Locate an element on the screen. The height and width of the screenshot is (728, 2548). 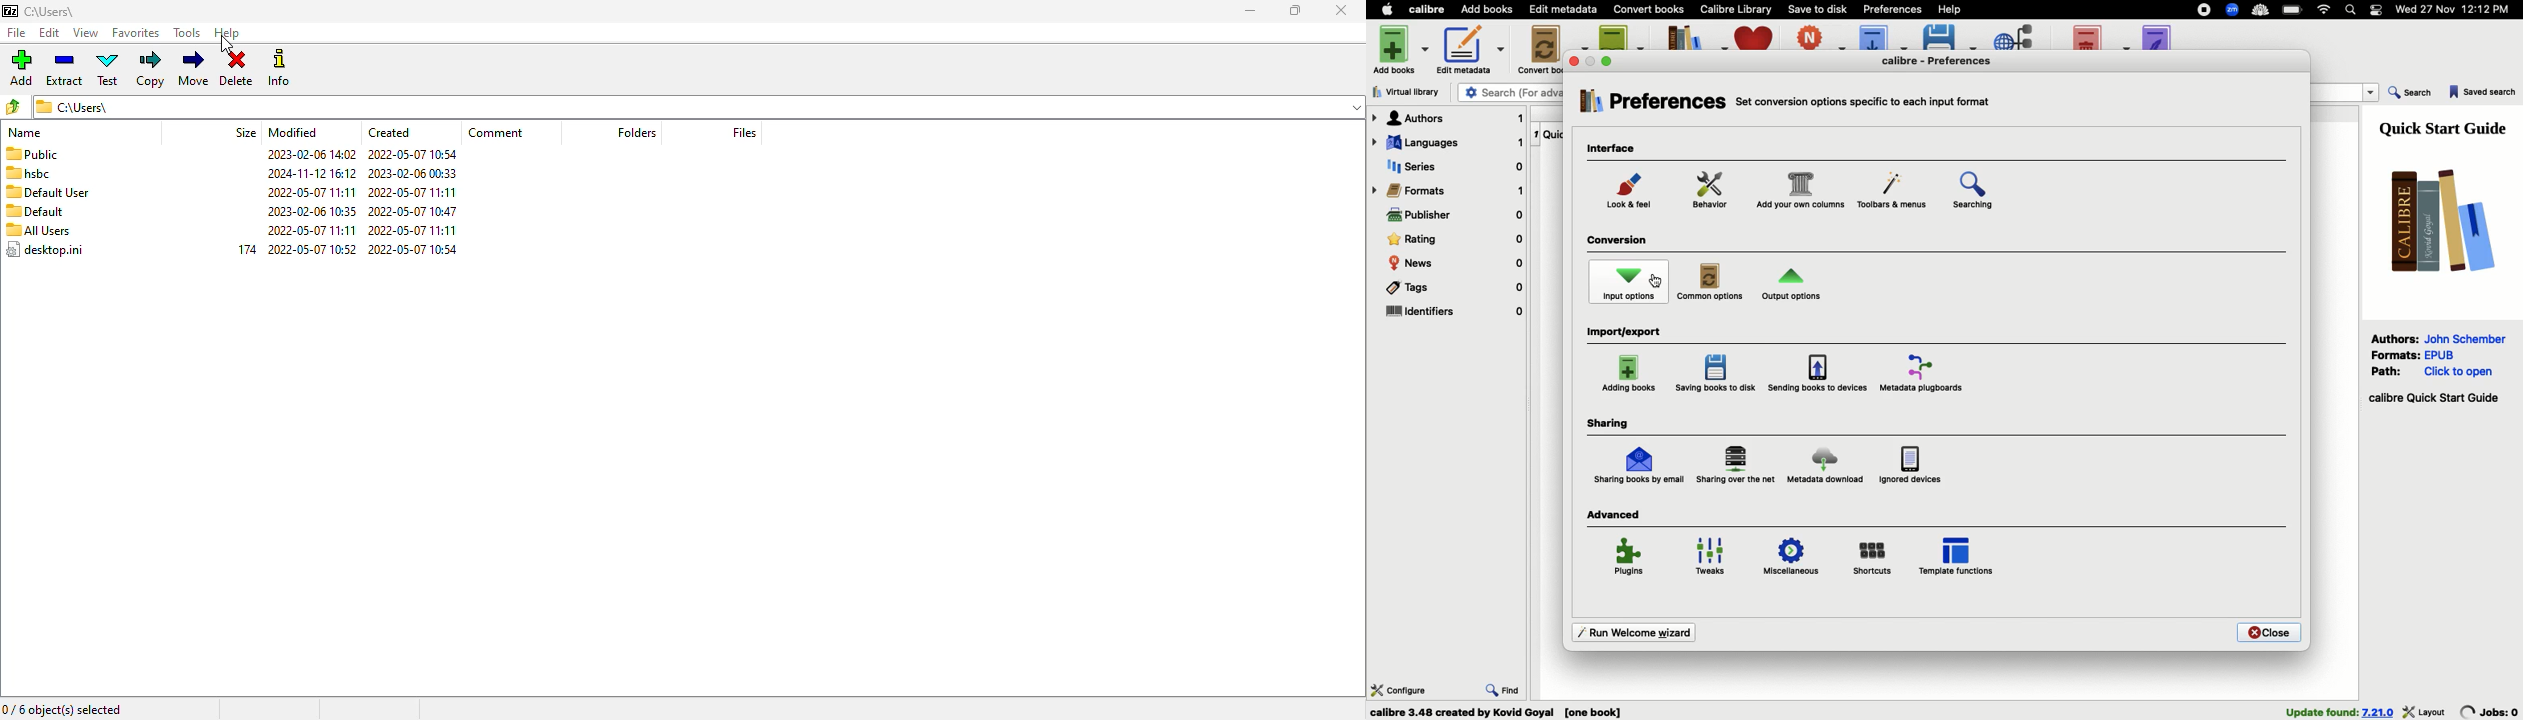
Calibre is located at coordinates (1429, 9).